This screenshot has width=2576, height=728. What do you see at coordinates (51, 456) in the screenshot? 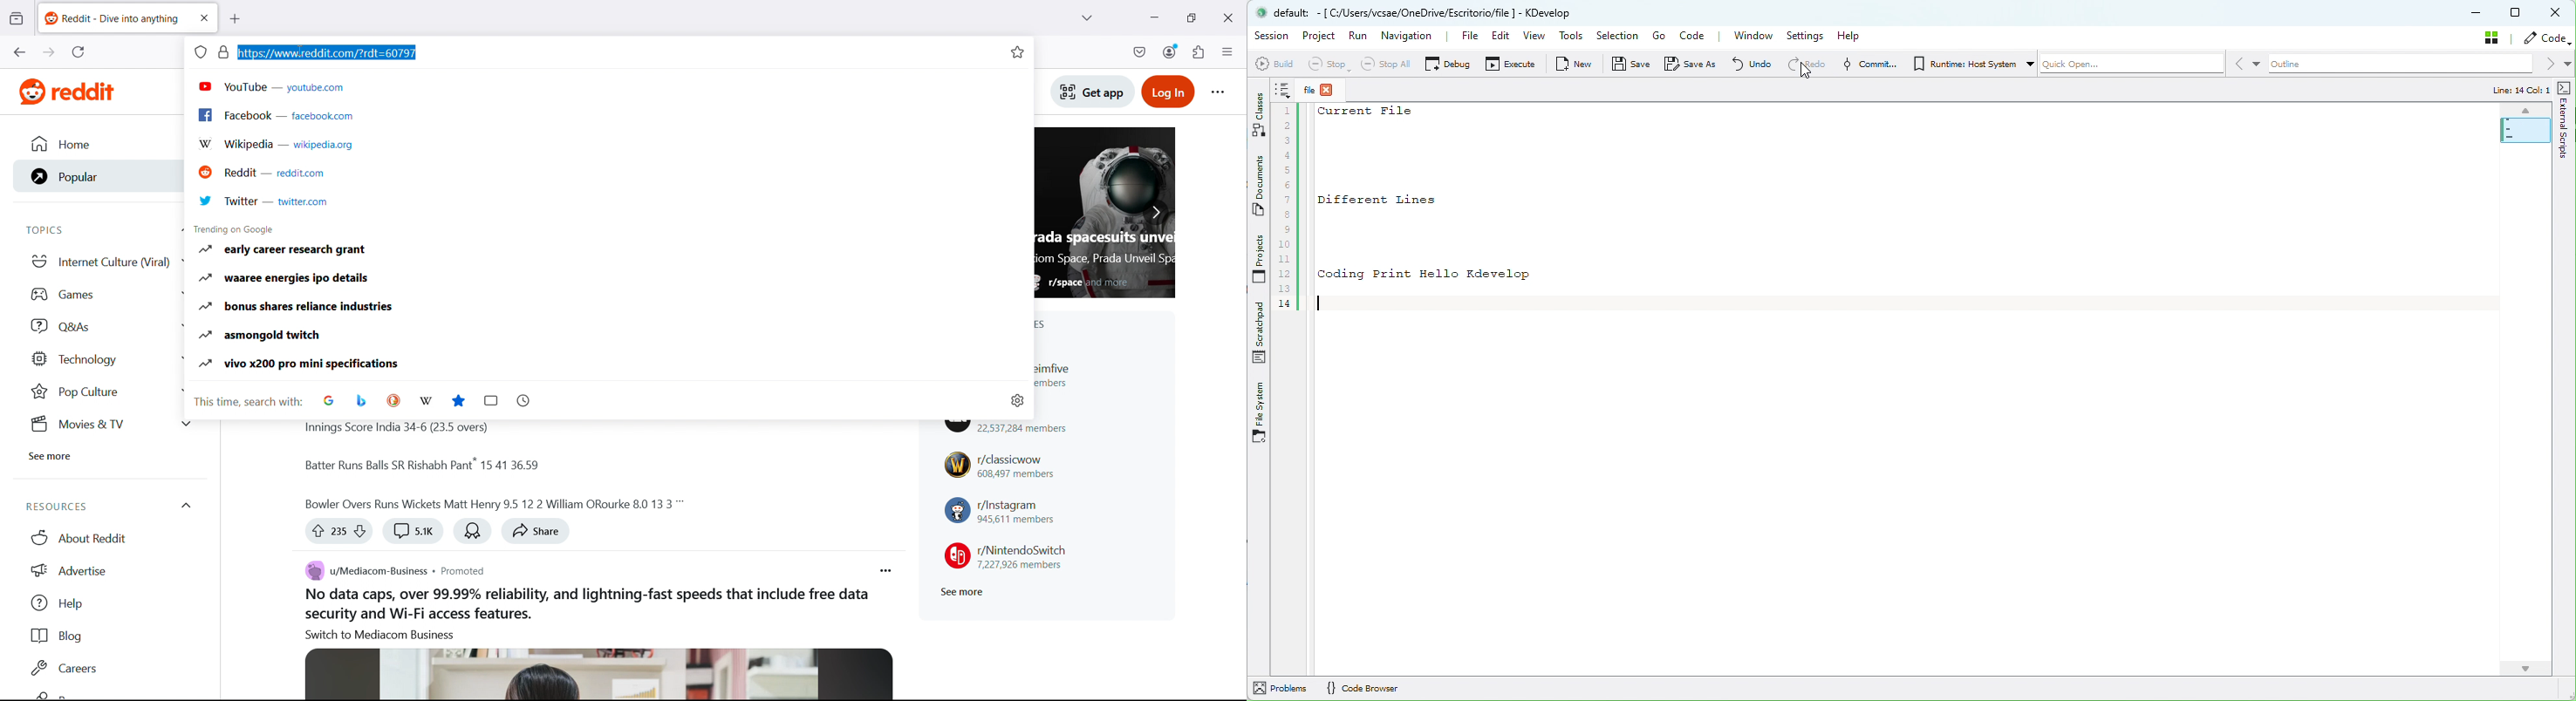
I see `See more` at bounding box center [51, 456].